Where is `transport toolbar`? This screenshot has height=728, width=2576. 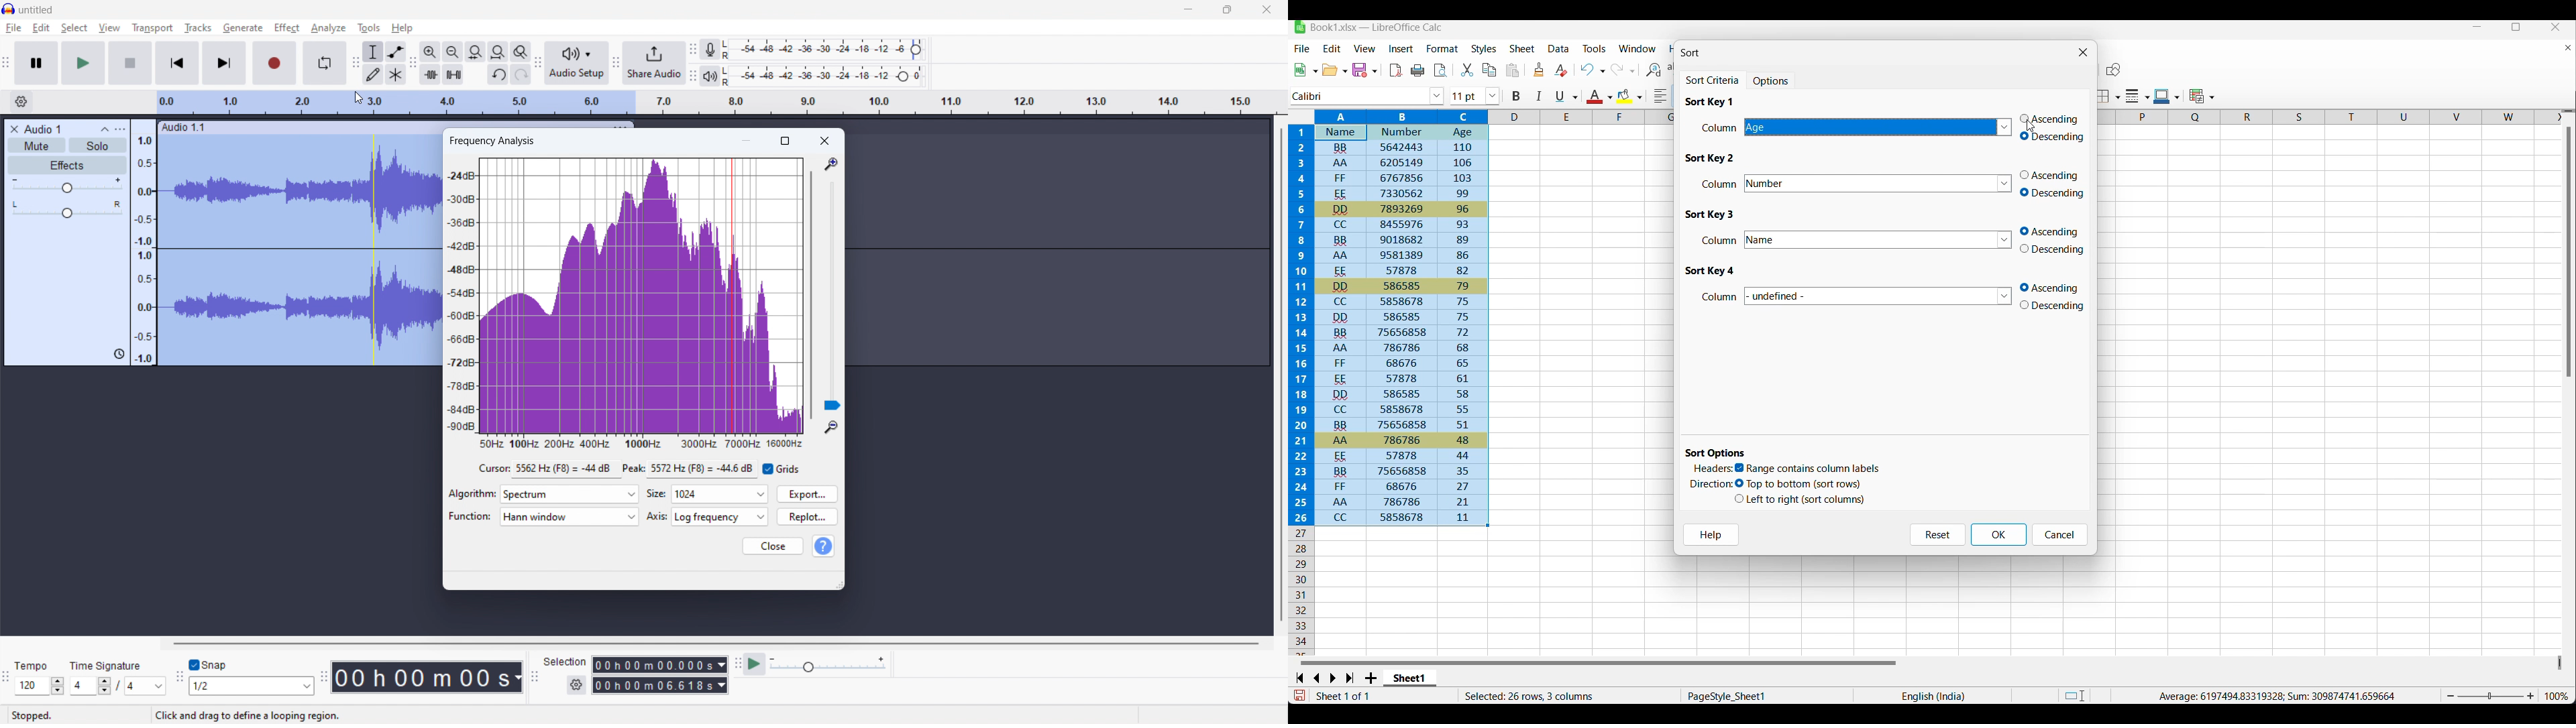 transport toolbar is located at coordinates (6, 65).